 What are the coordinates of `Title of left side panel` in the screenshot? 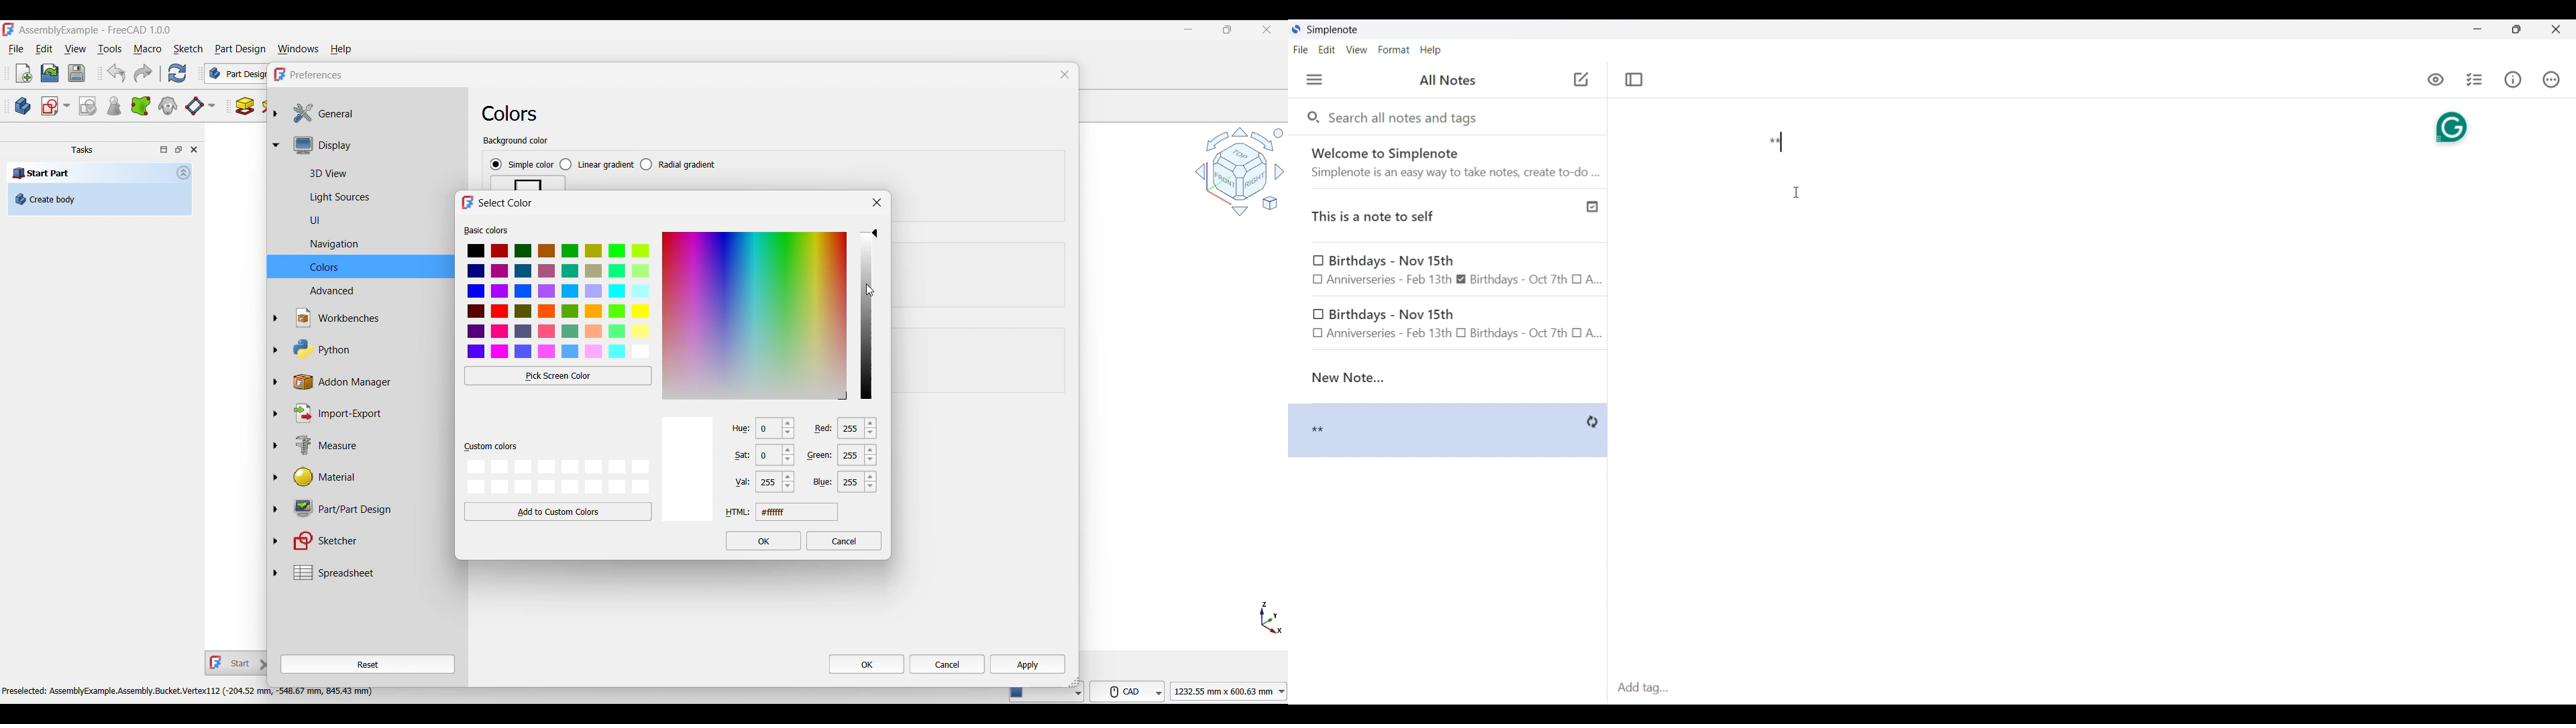 It's located at (1448, 80).